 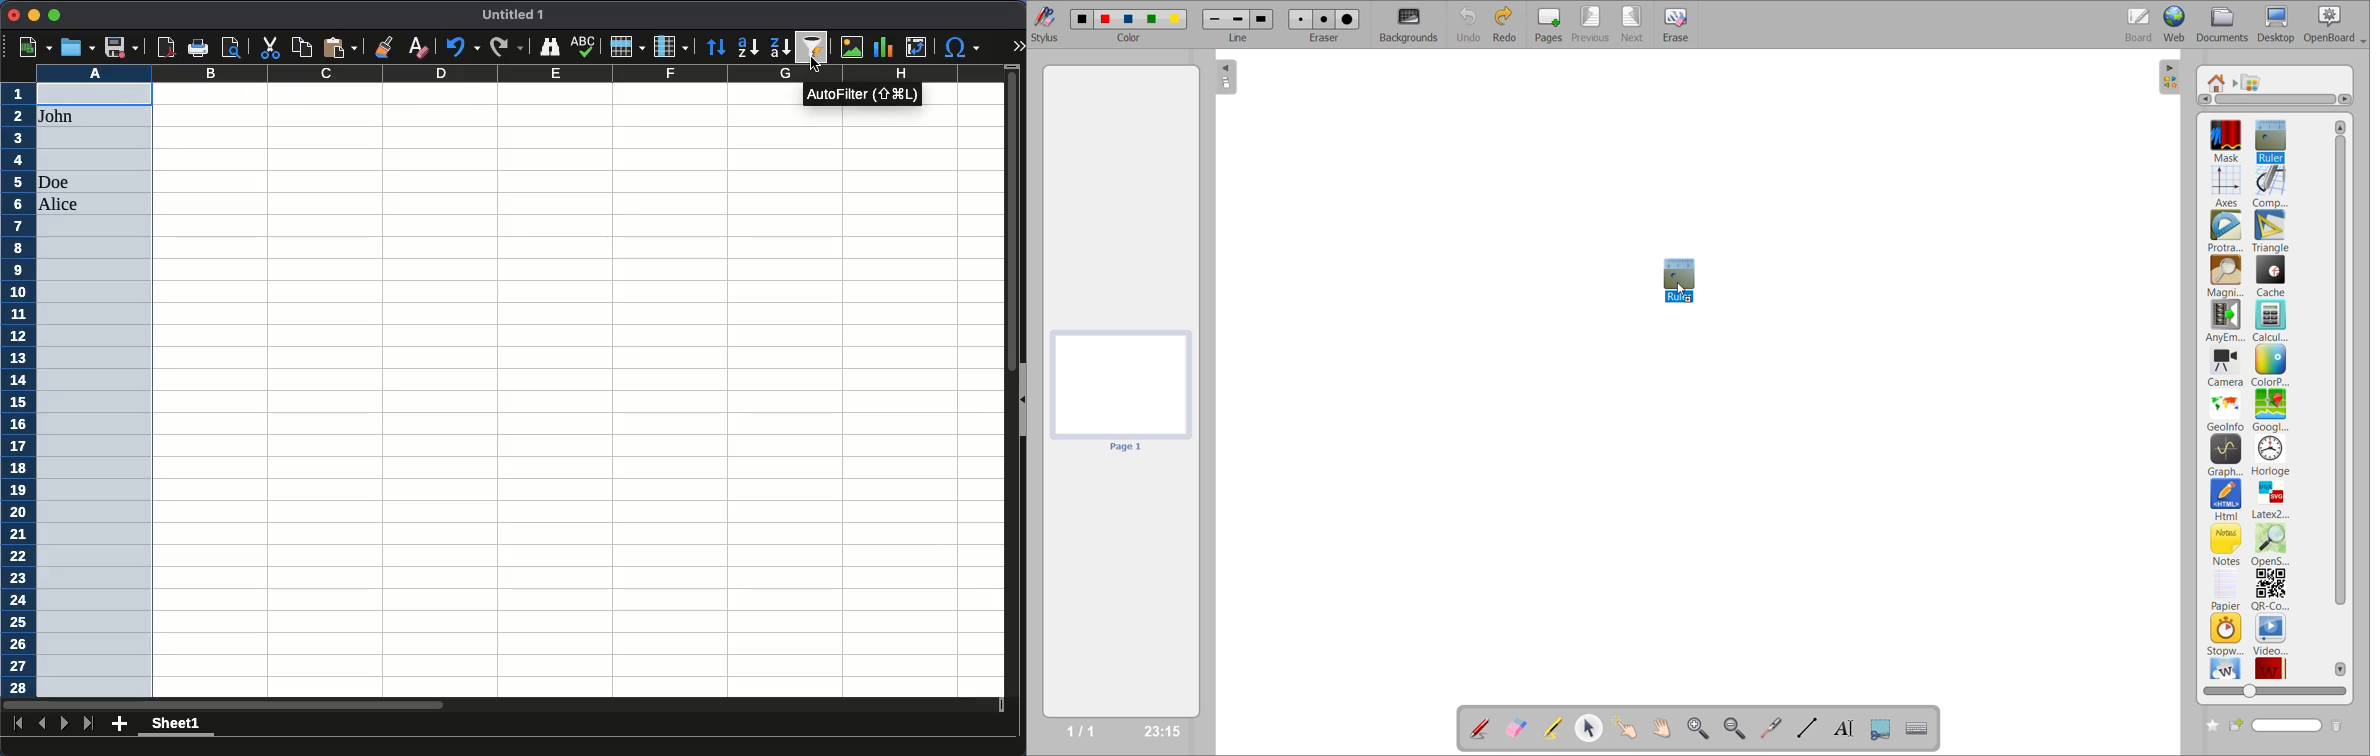 What do you see at coordinates (2210, 726) in the screenshot?
I see `create new folder` at bounding box center [2210, 726].